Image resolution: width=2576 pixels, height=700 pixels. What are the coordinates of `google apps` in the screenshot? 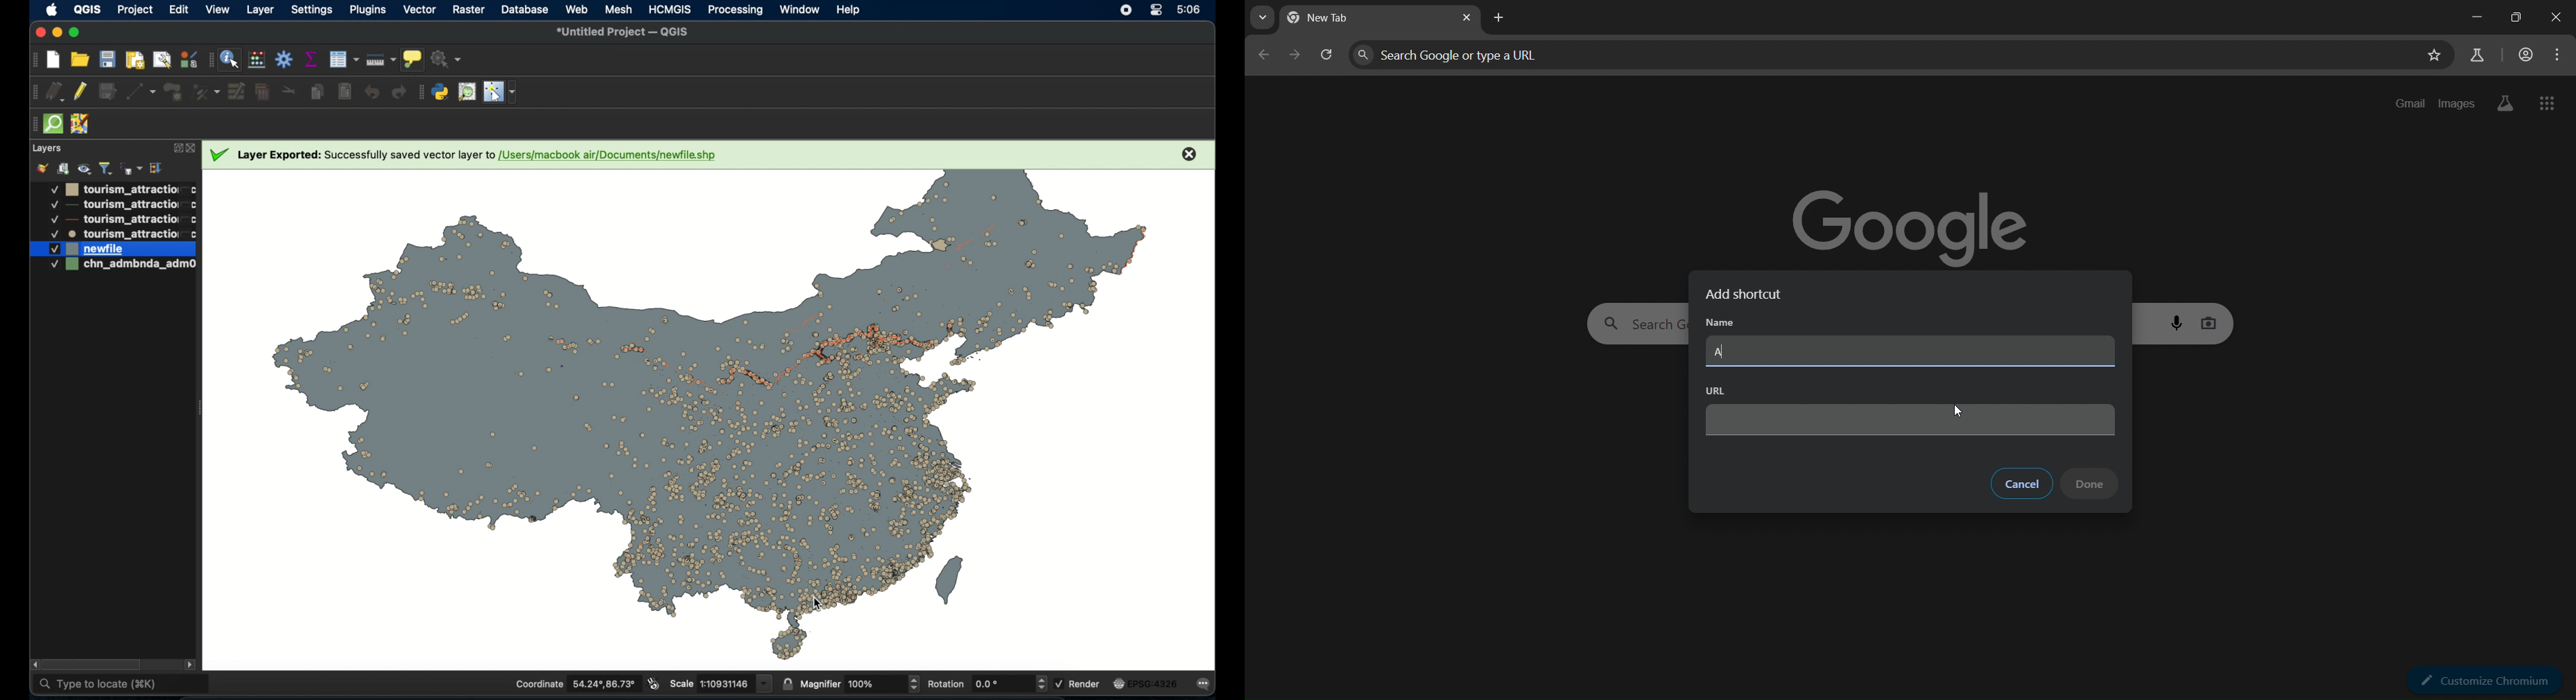 It's located at (2548, 105).